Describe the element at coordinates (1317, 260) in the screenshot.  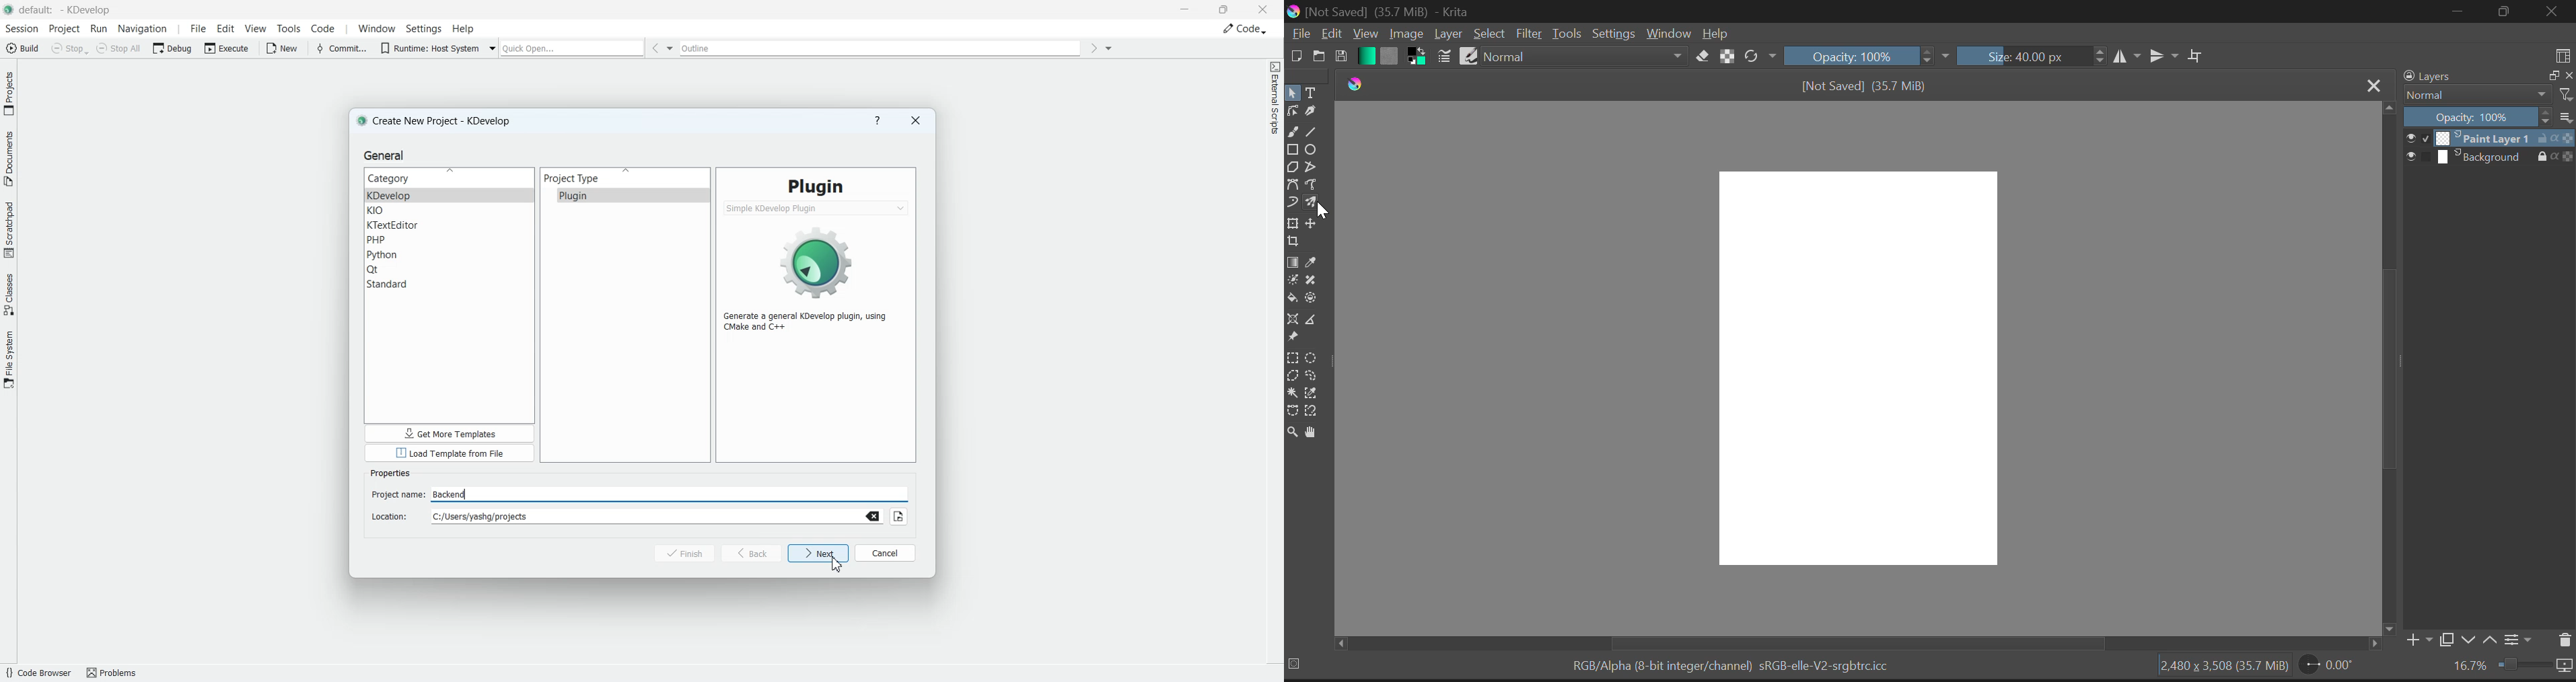
I see `Eyedropper` at that location.